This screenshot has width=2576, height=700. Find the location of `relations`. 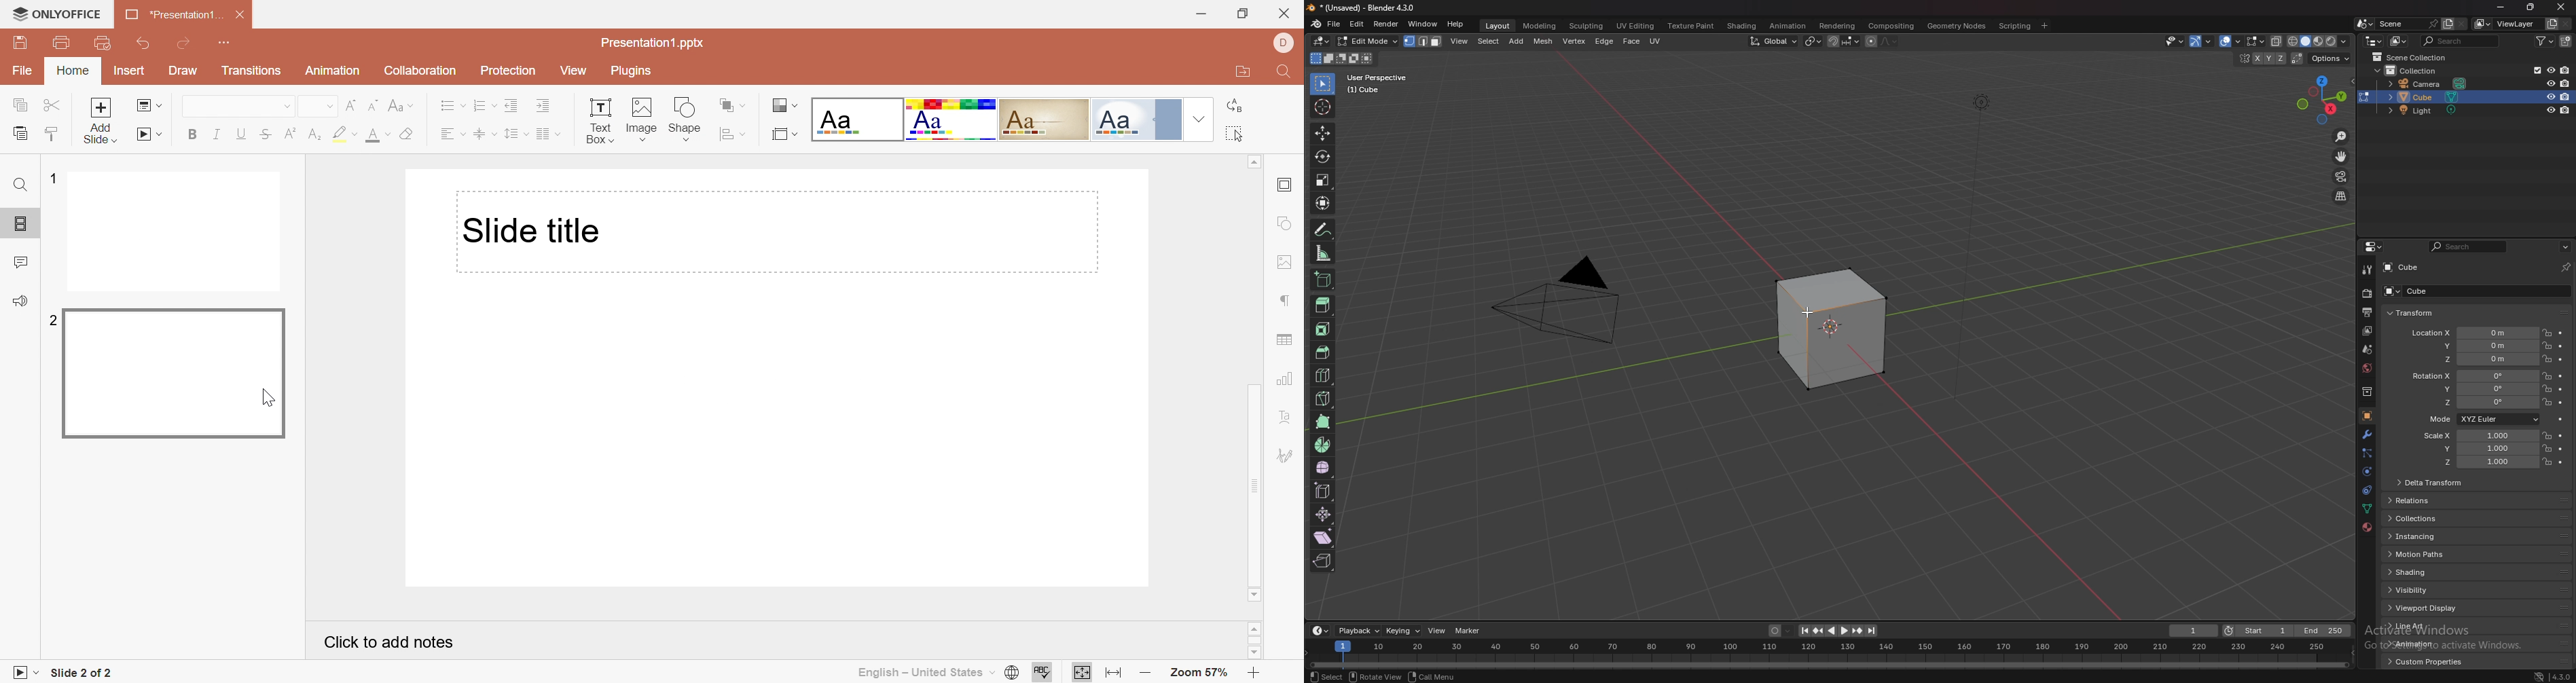

relations is located at coordinates (2442, 501).